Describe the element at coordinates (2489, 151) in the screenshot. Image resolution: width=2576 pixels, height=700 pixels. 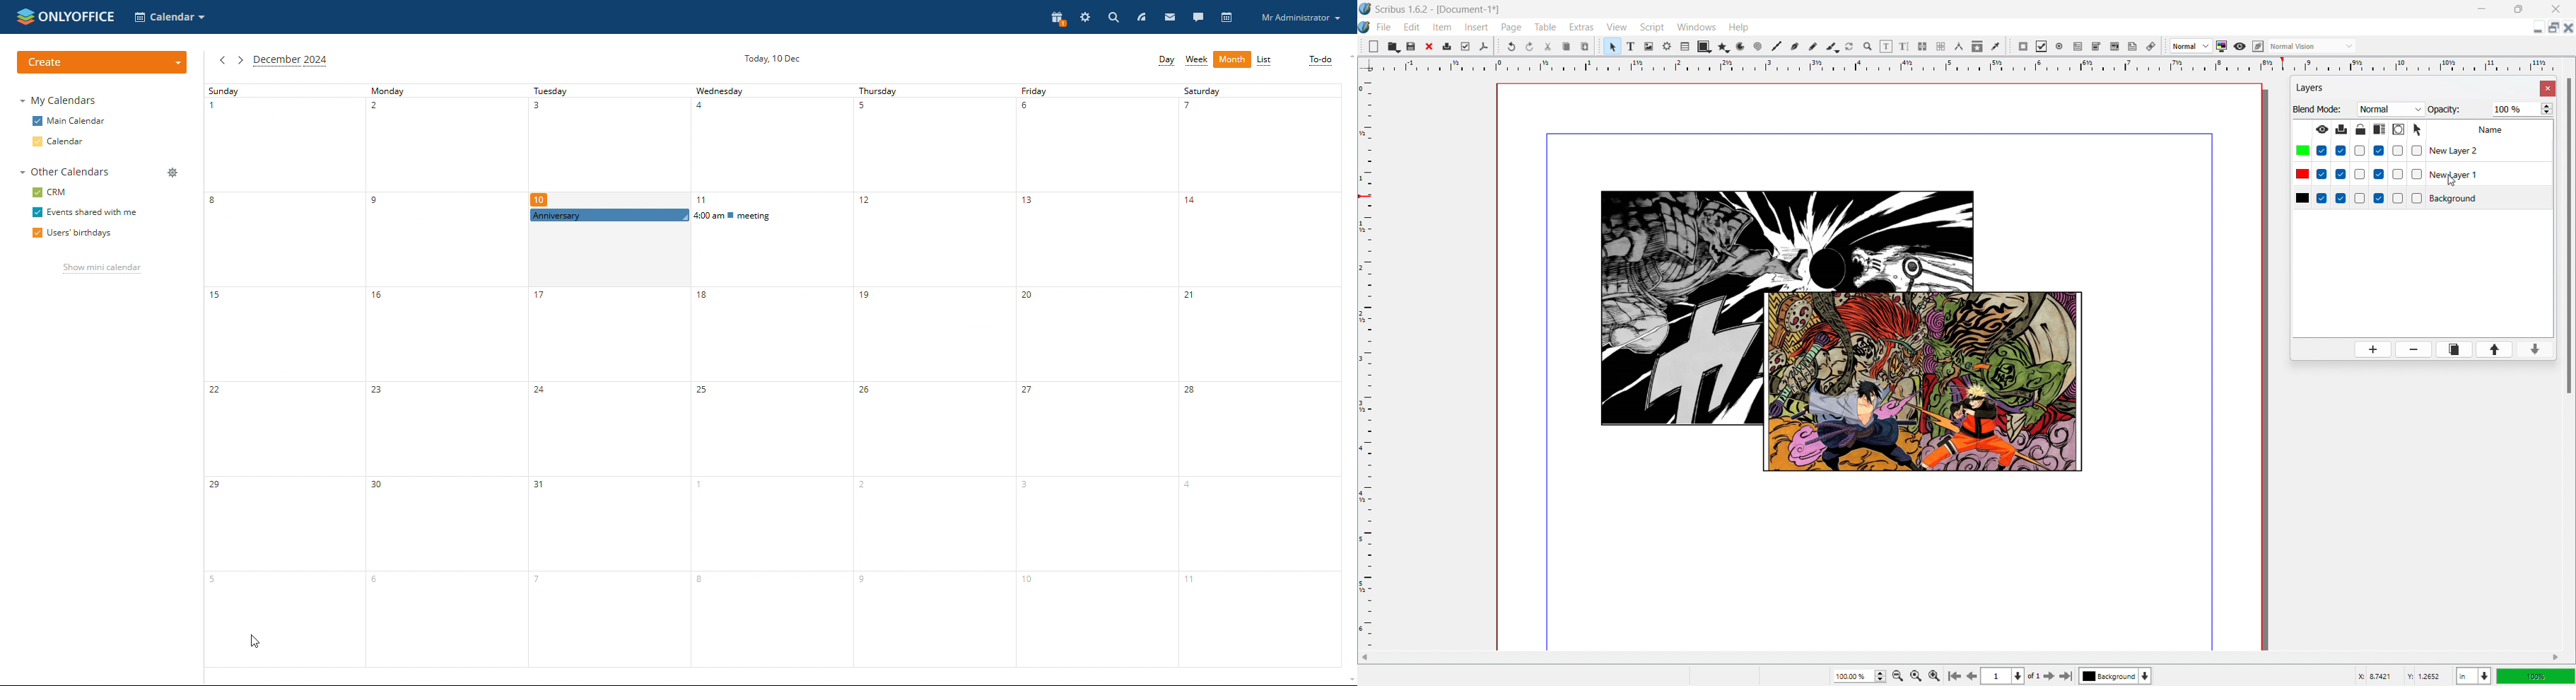
I see `layer 2` at that location.